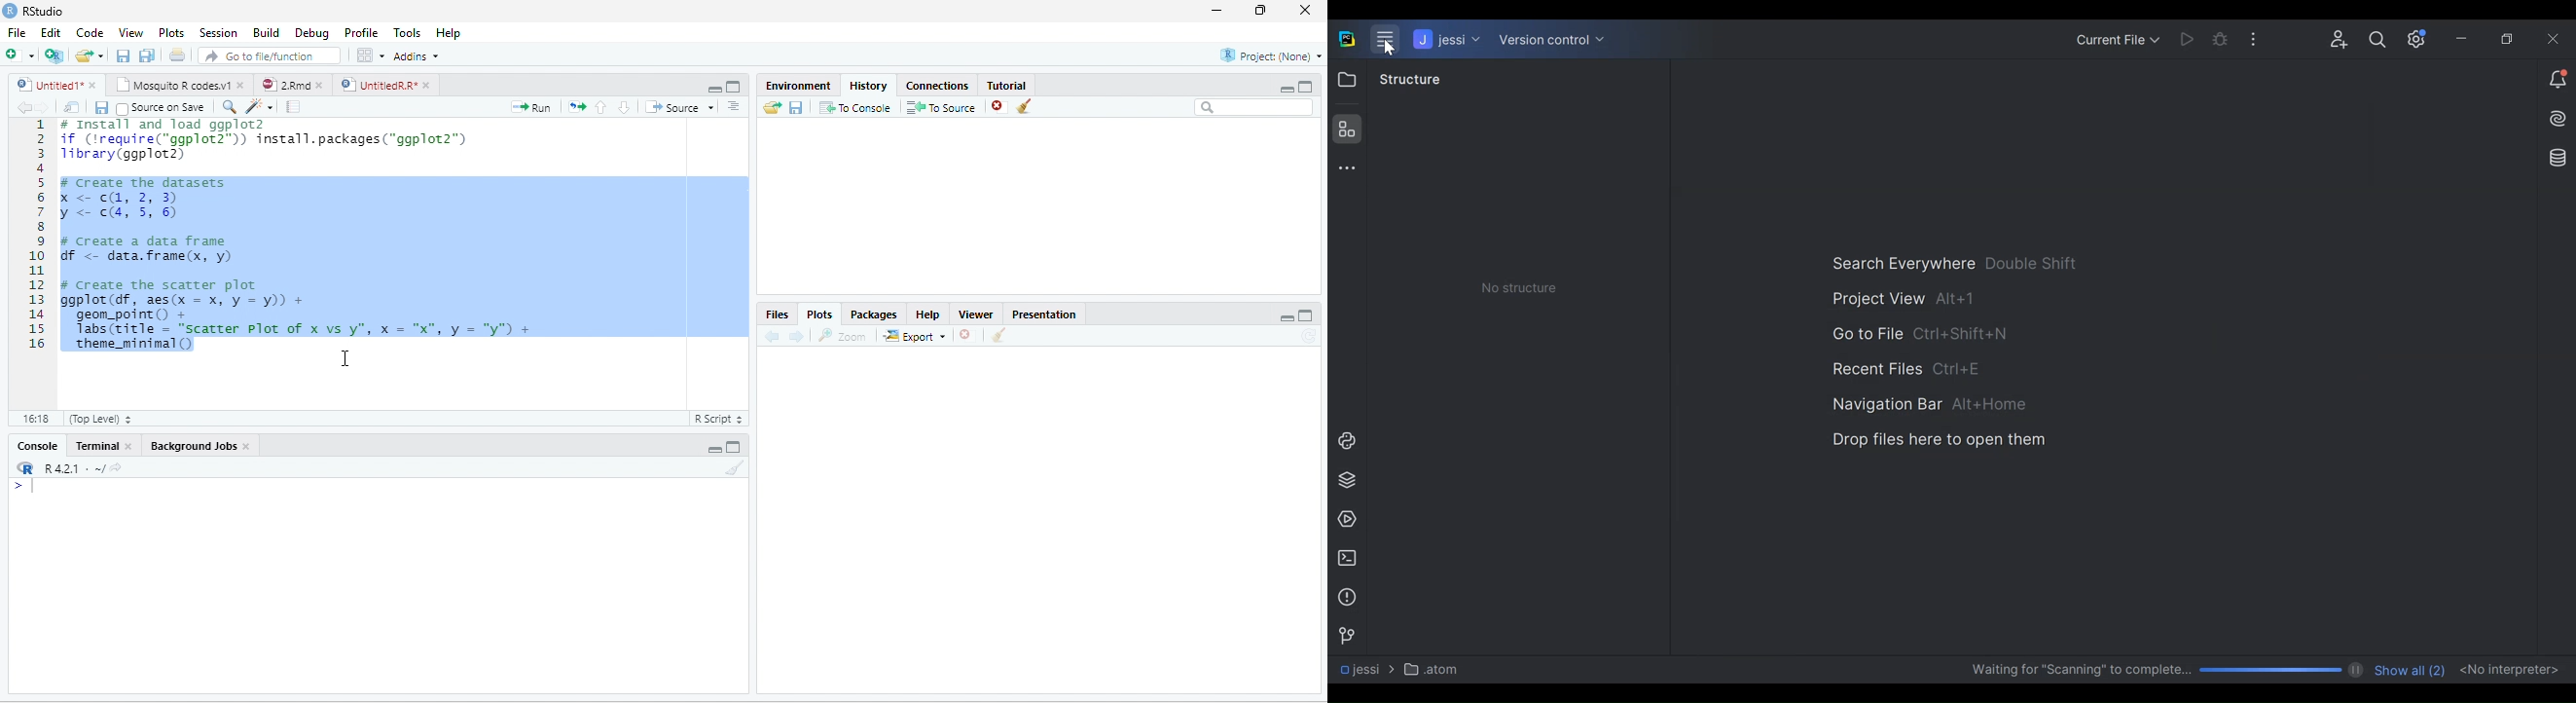 This screenshot has height=728, width=2576. I want to click on Packages, so click(872, 314).